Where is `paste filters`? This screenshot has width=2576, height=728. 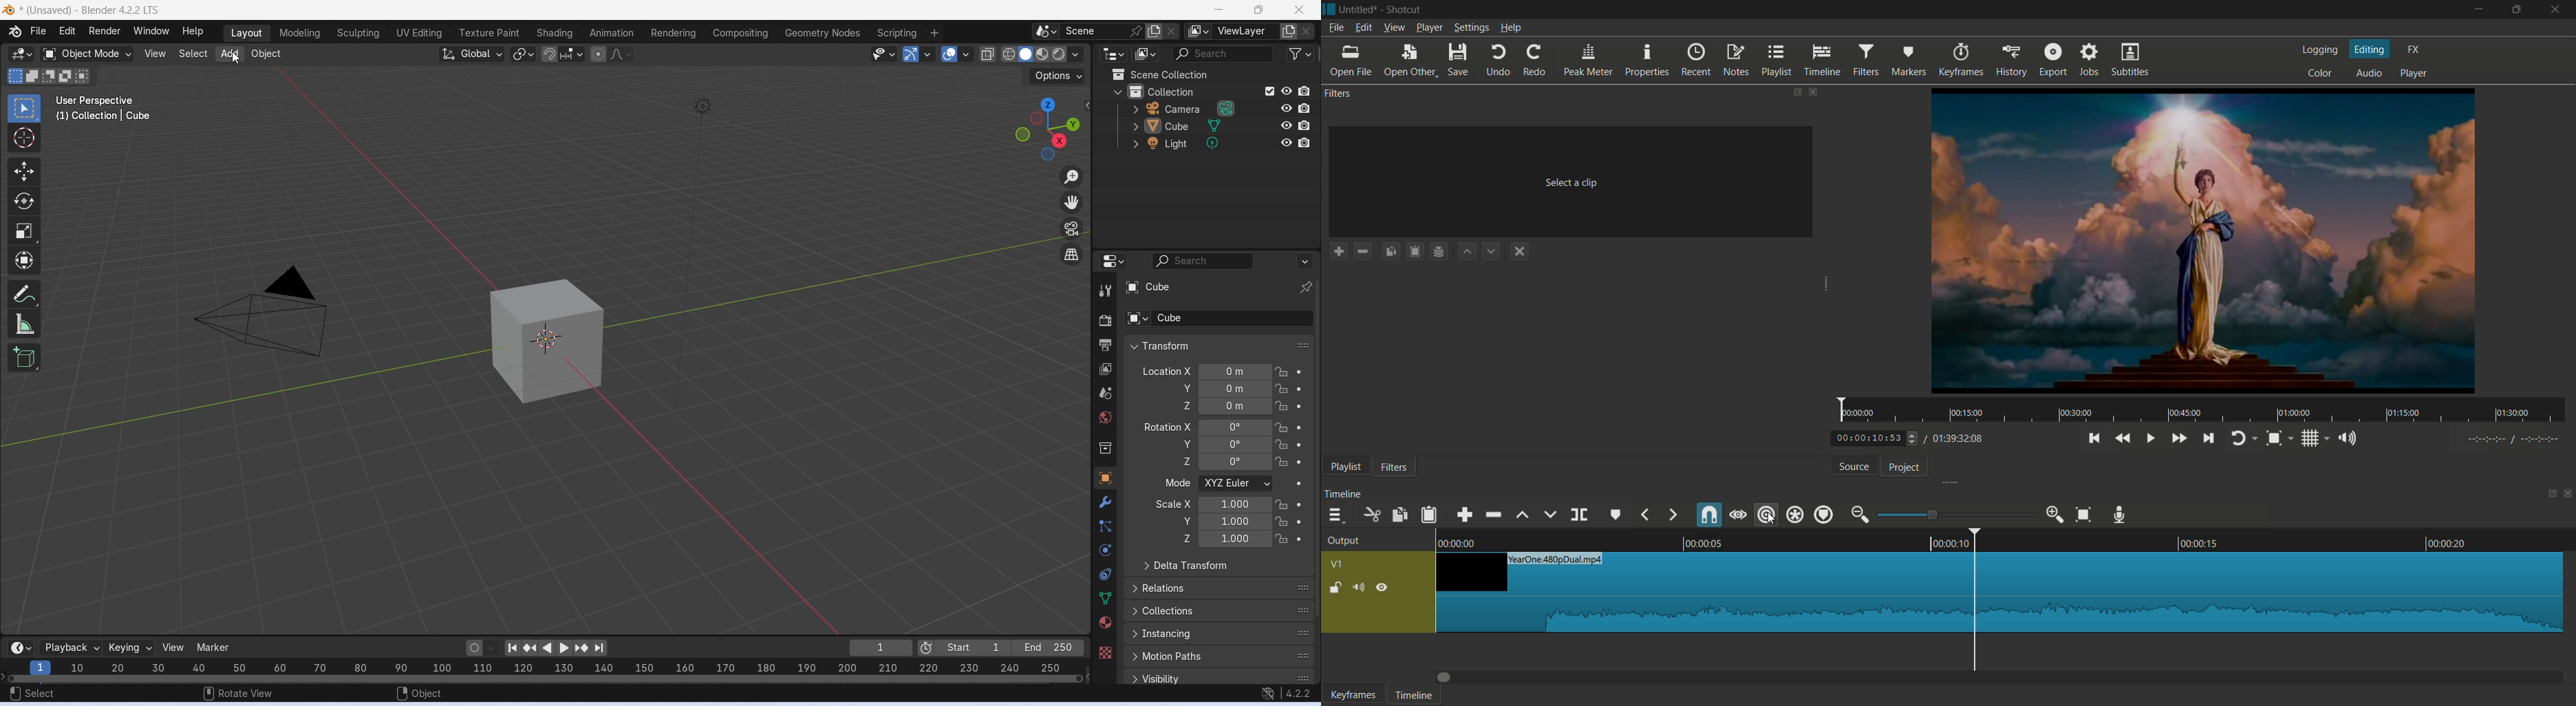 paste filters is located at coordinates (1414, 250).